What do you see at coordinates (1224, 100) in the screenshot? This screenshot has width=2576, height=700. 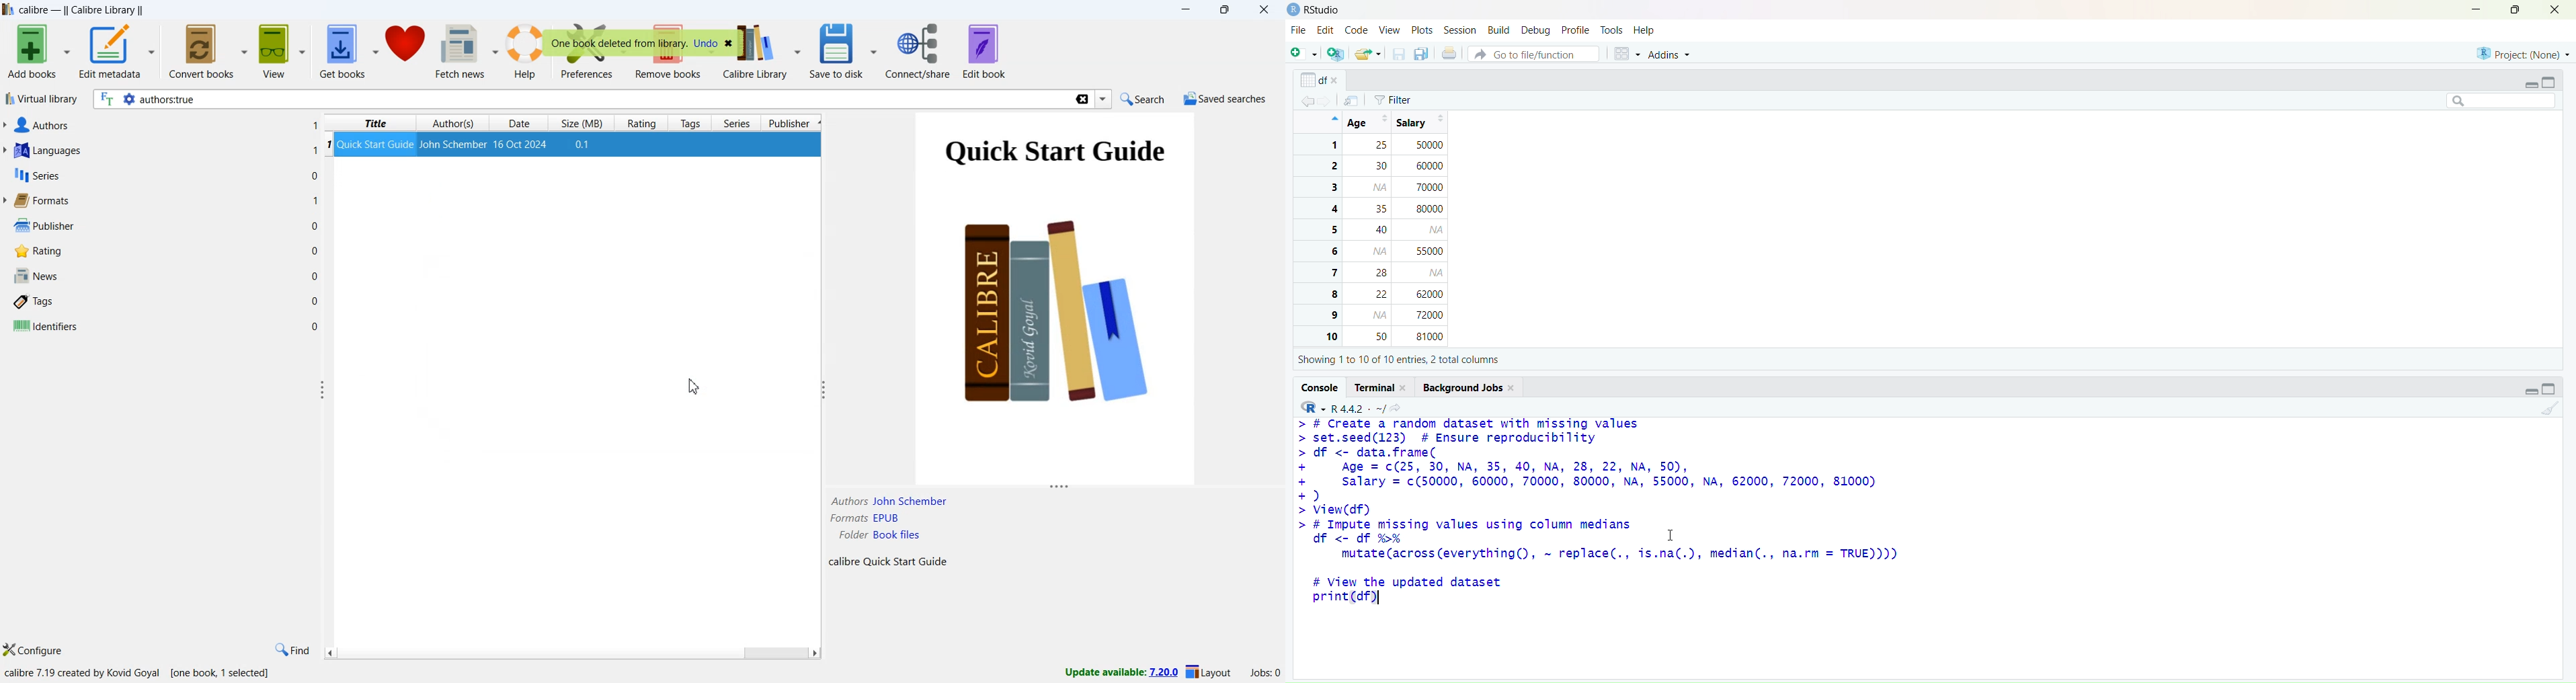 I see `saved searches` at bounding box center [1224, 100].